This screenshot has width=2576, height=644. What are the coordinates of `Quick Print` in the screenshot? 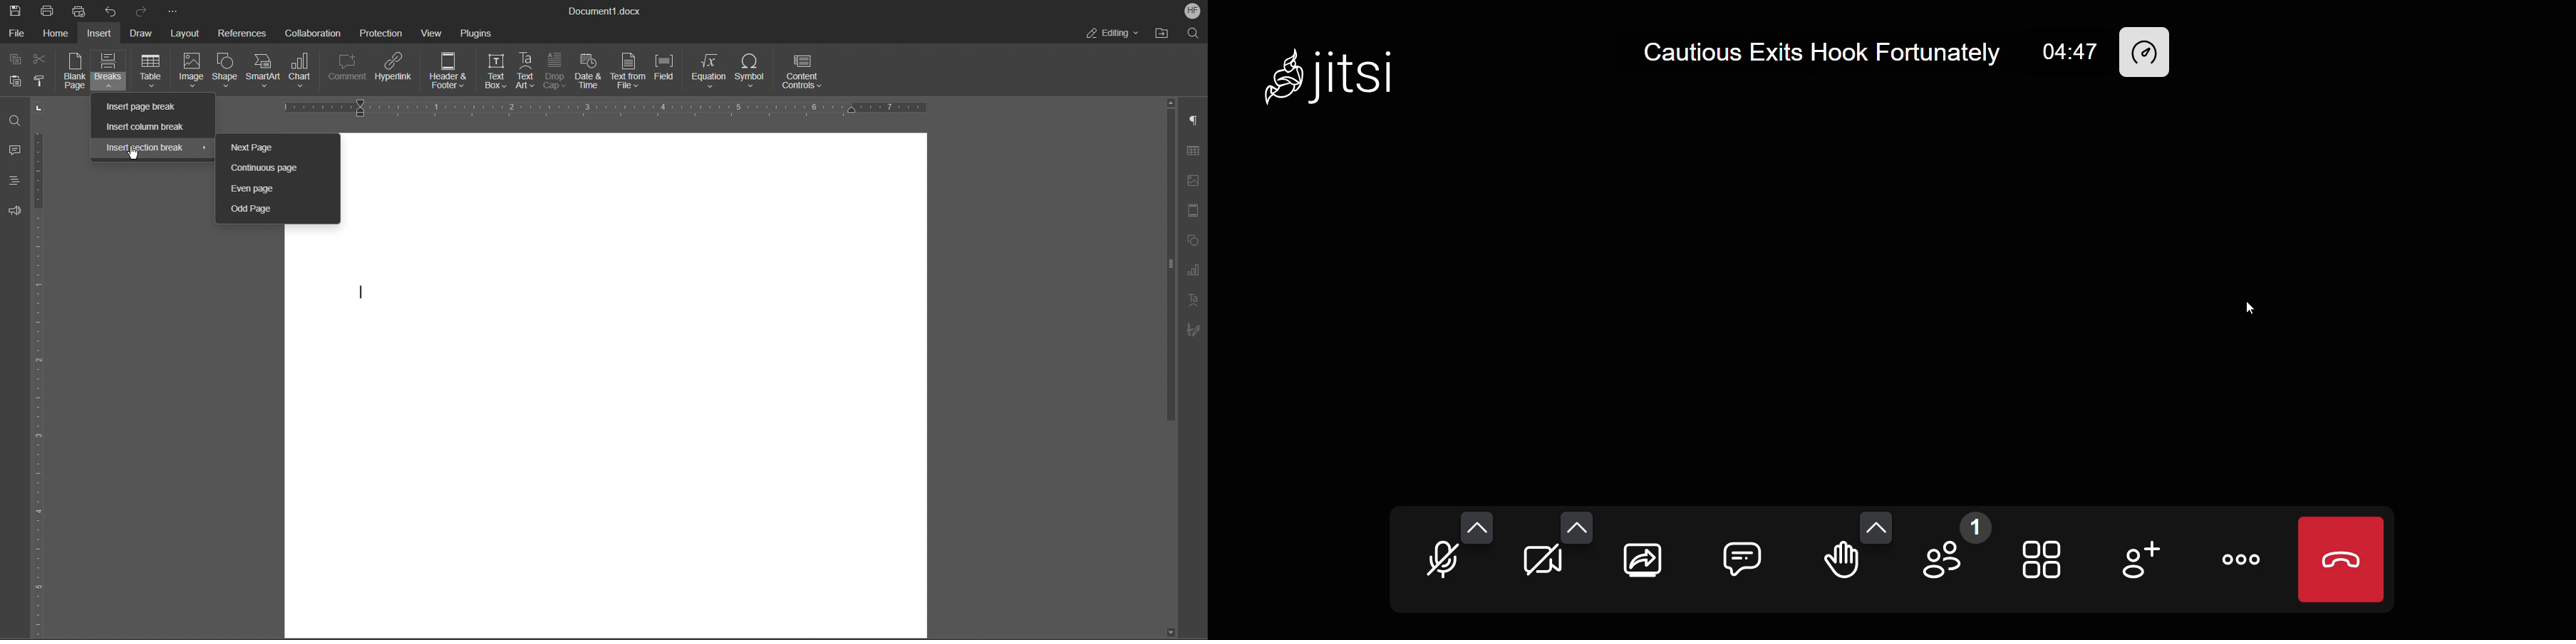 It's located at (79, 10).